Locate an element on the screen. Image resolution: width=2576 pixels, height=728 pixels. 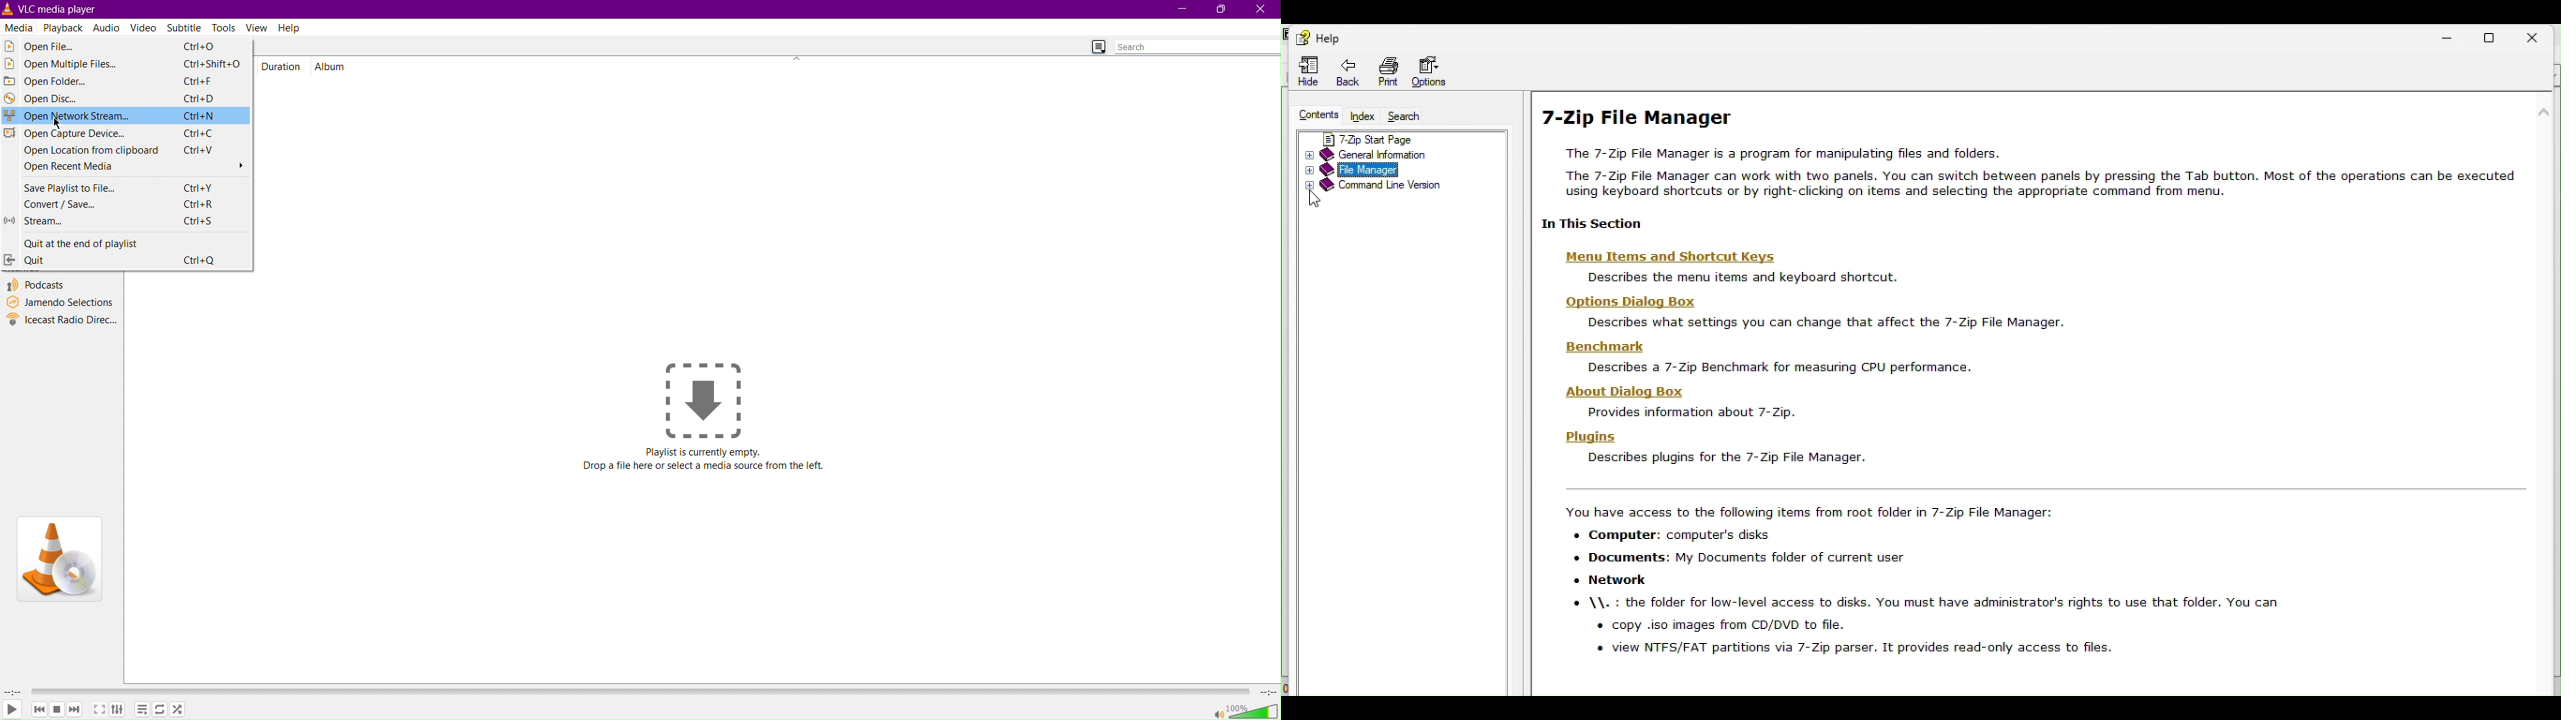
Ctrl+R is located at coordinates (199, 204).